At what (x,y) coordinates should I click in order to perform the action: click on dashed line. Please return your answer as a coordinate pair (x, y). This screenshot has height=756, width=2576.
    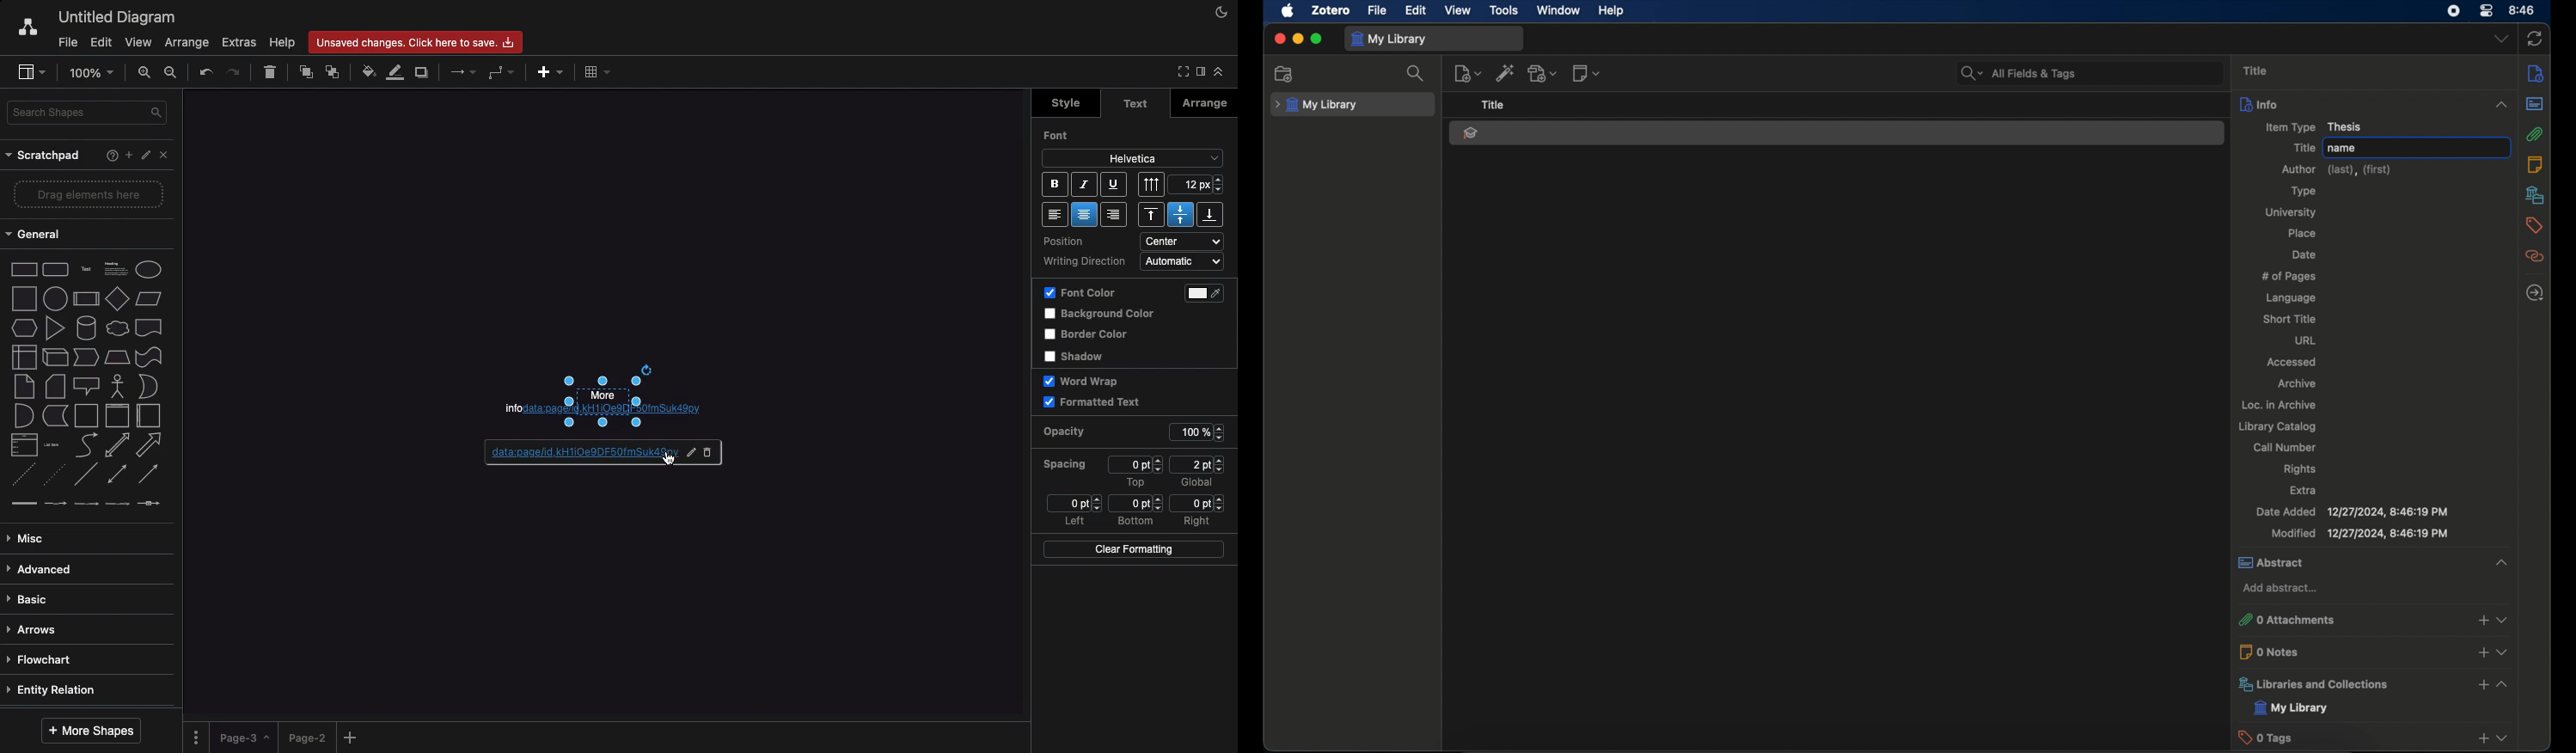
    Looking at the image, I should click on (22, 474).